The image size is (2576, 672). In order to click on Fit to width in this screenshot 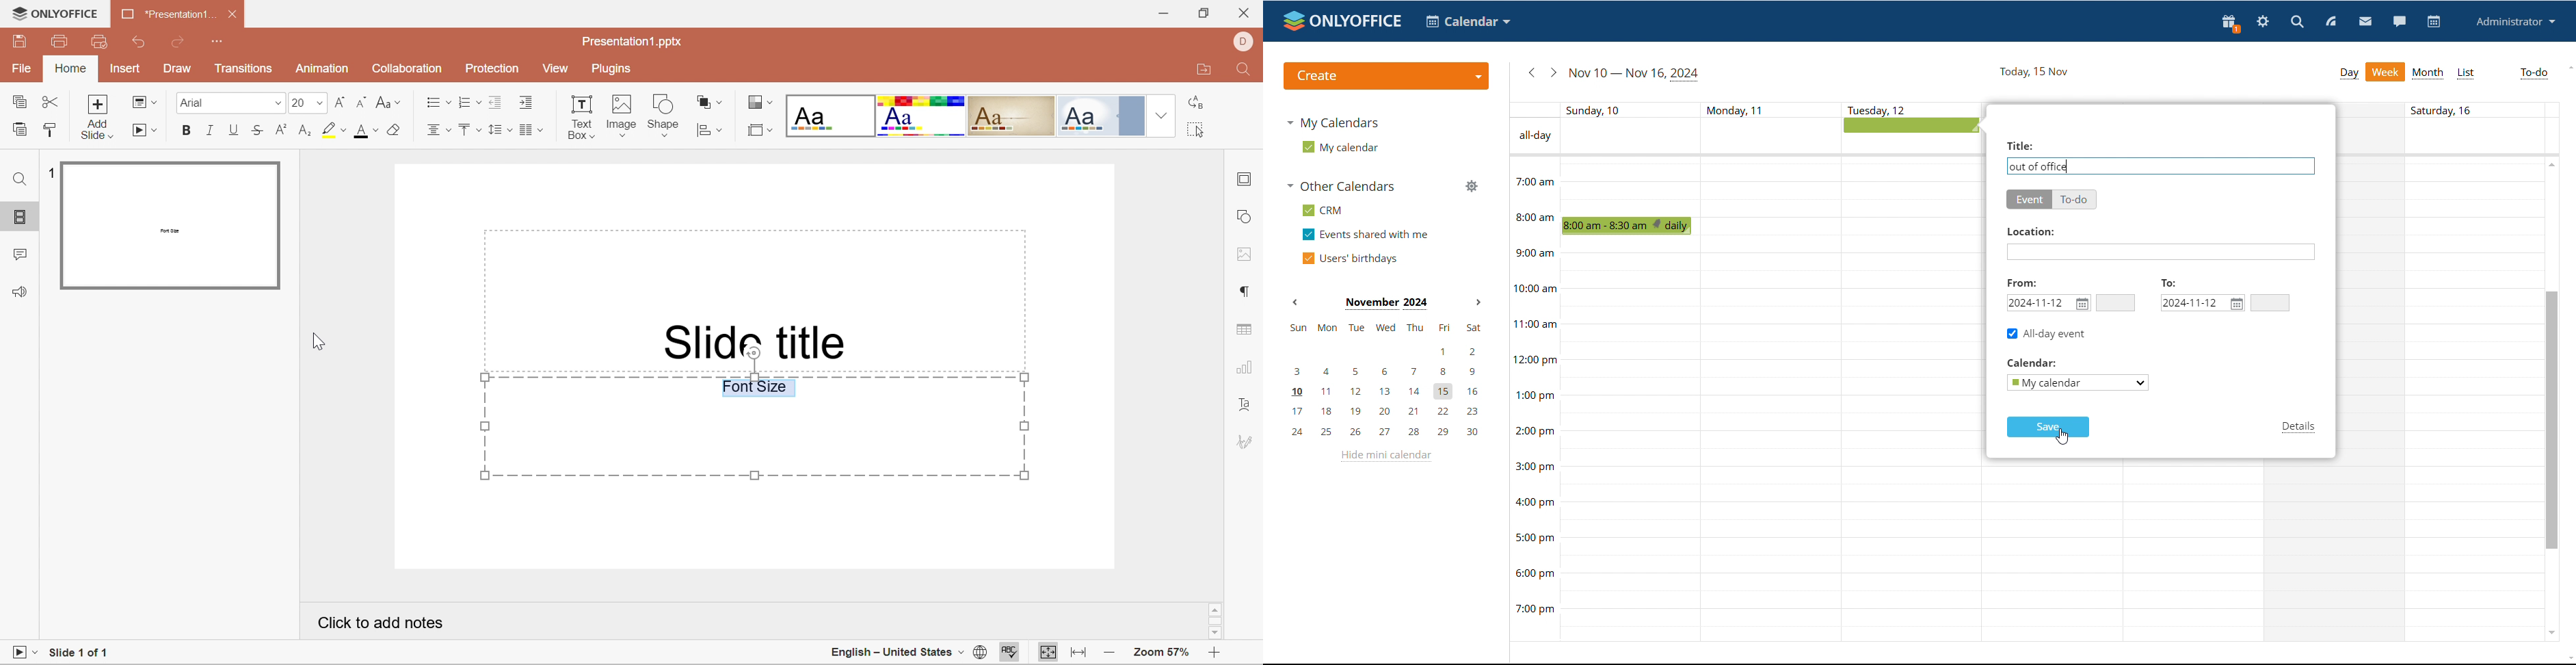, I will do `click(1079, 654)`.